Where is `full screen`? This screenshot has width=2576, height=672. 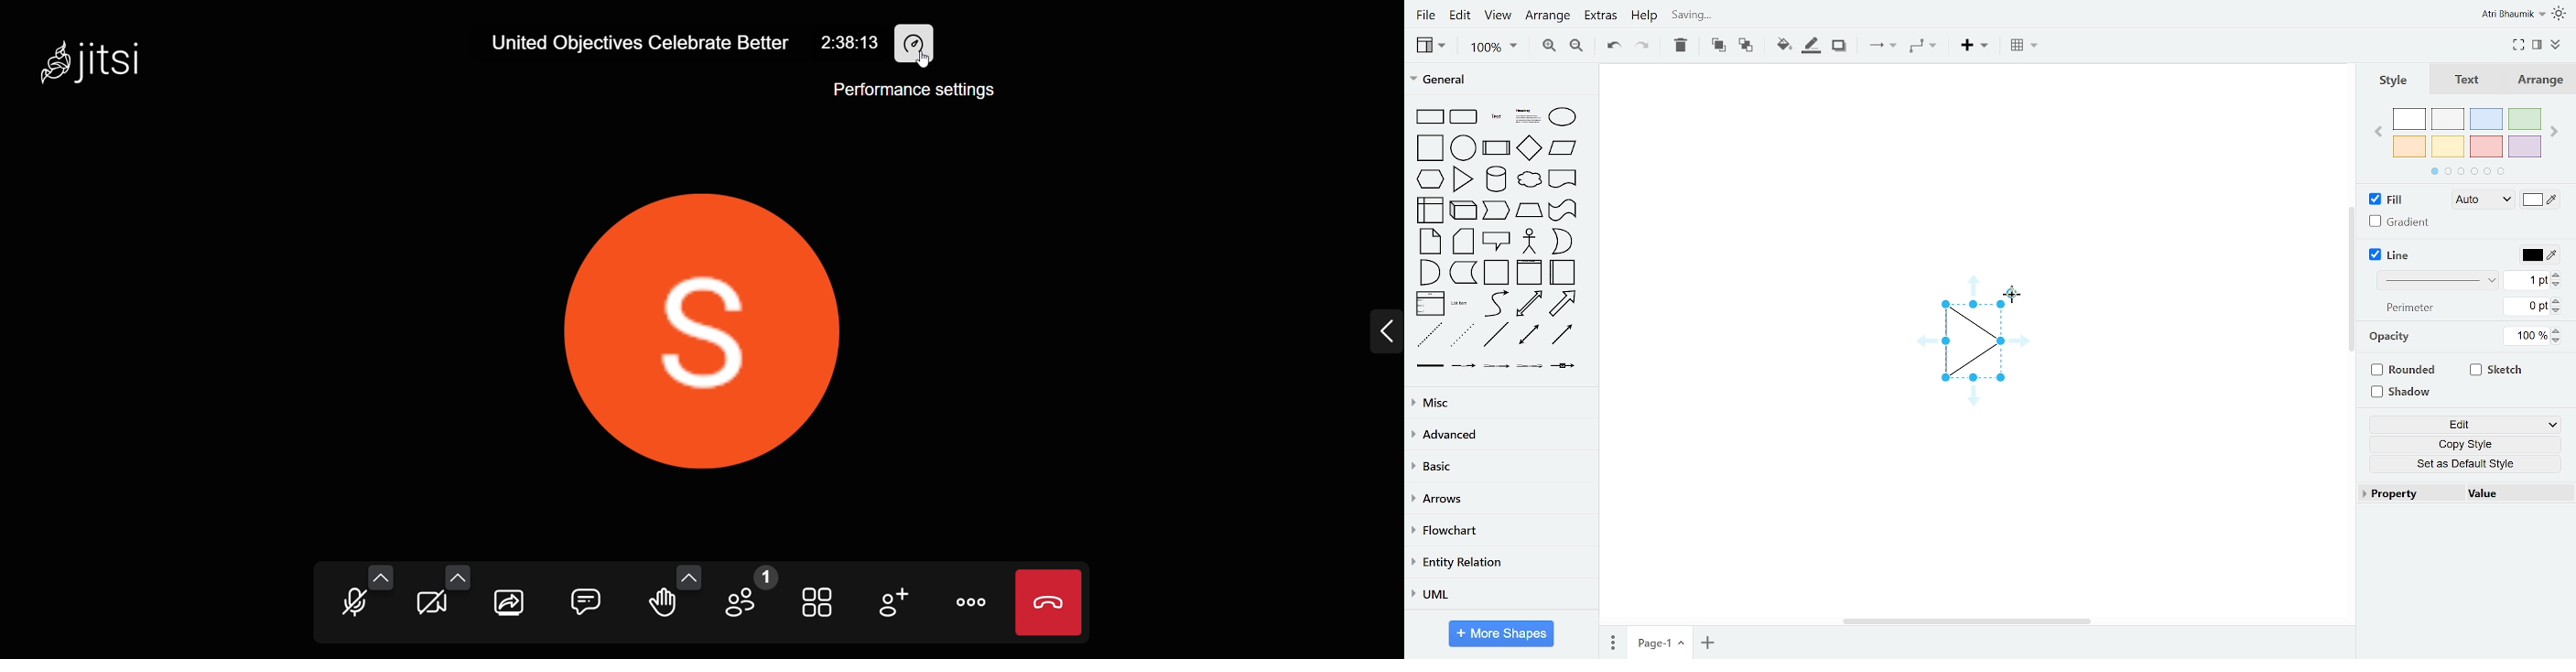
full screen is located at coordinates (2519, 43).